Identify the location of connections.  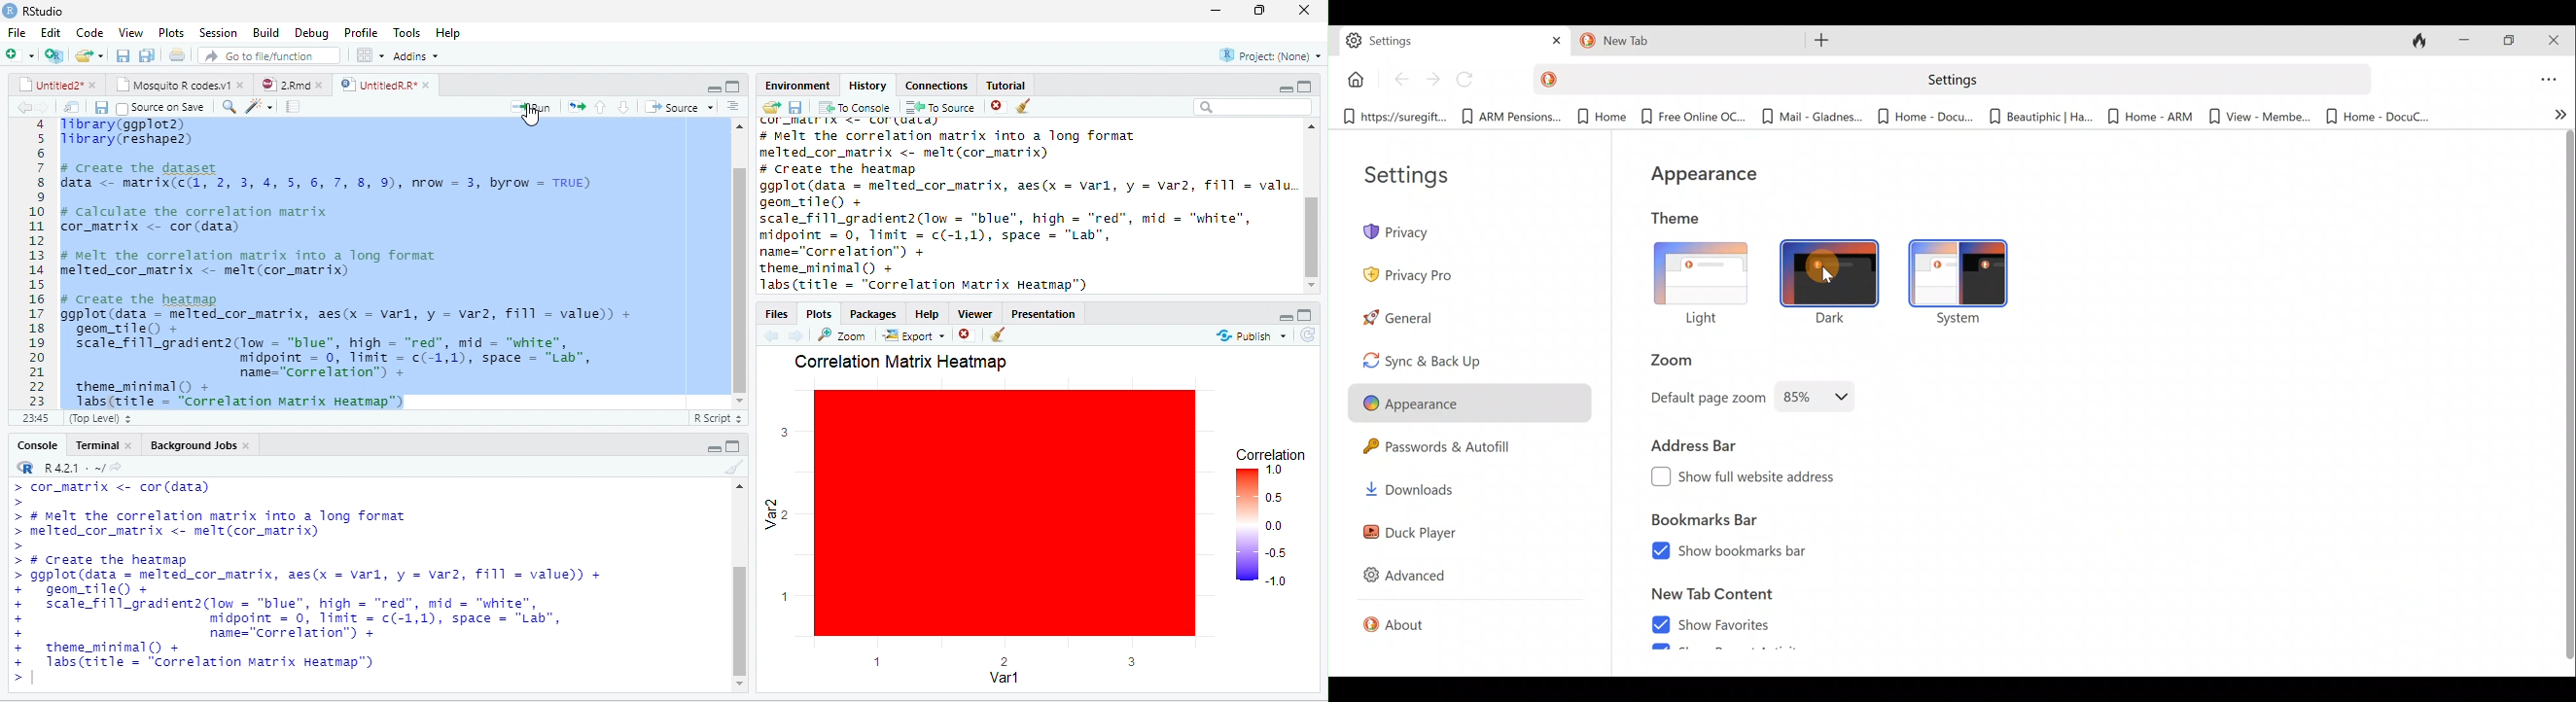
(935, 84).